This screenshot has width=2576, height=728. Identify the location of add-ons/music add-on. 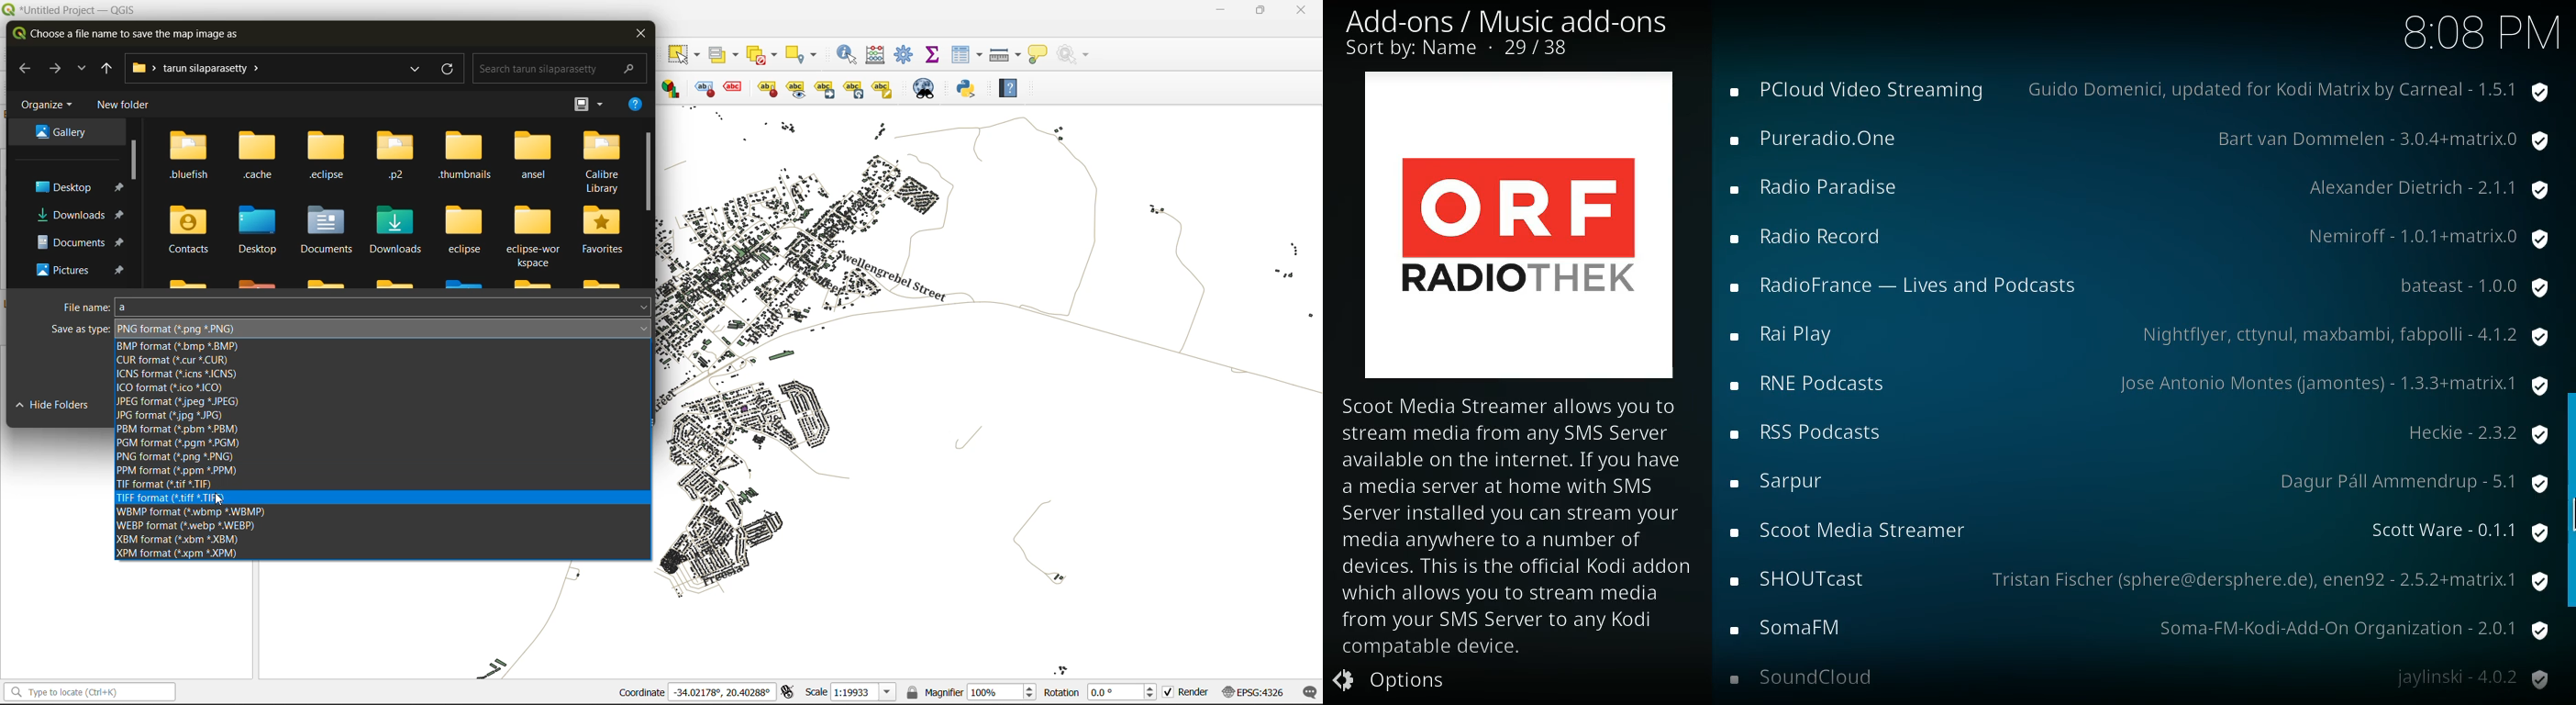
(1514, 22).